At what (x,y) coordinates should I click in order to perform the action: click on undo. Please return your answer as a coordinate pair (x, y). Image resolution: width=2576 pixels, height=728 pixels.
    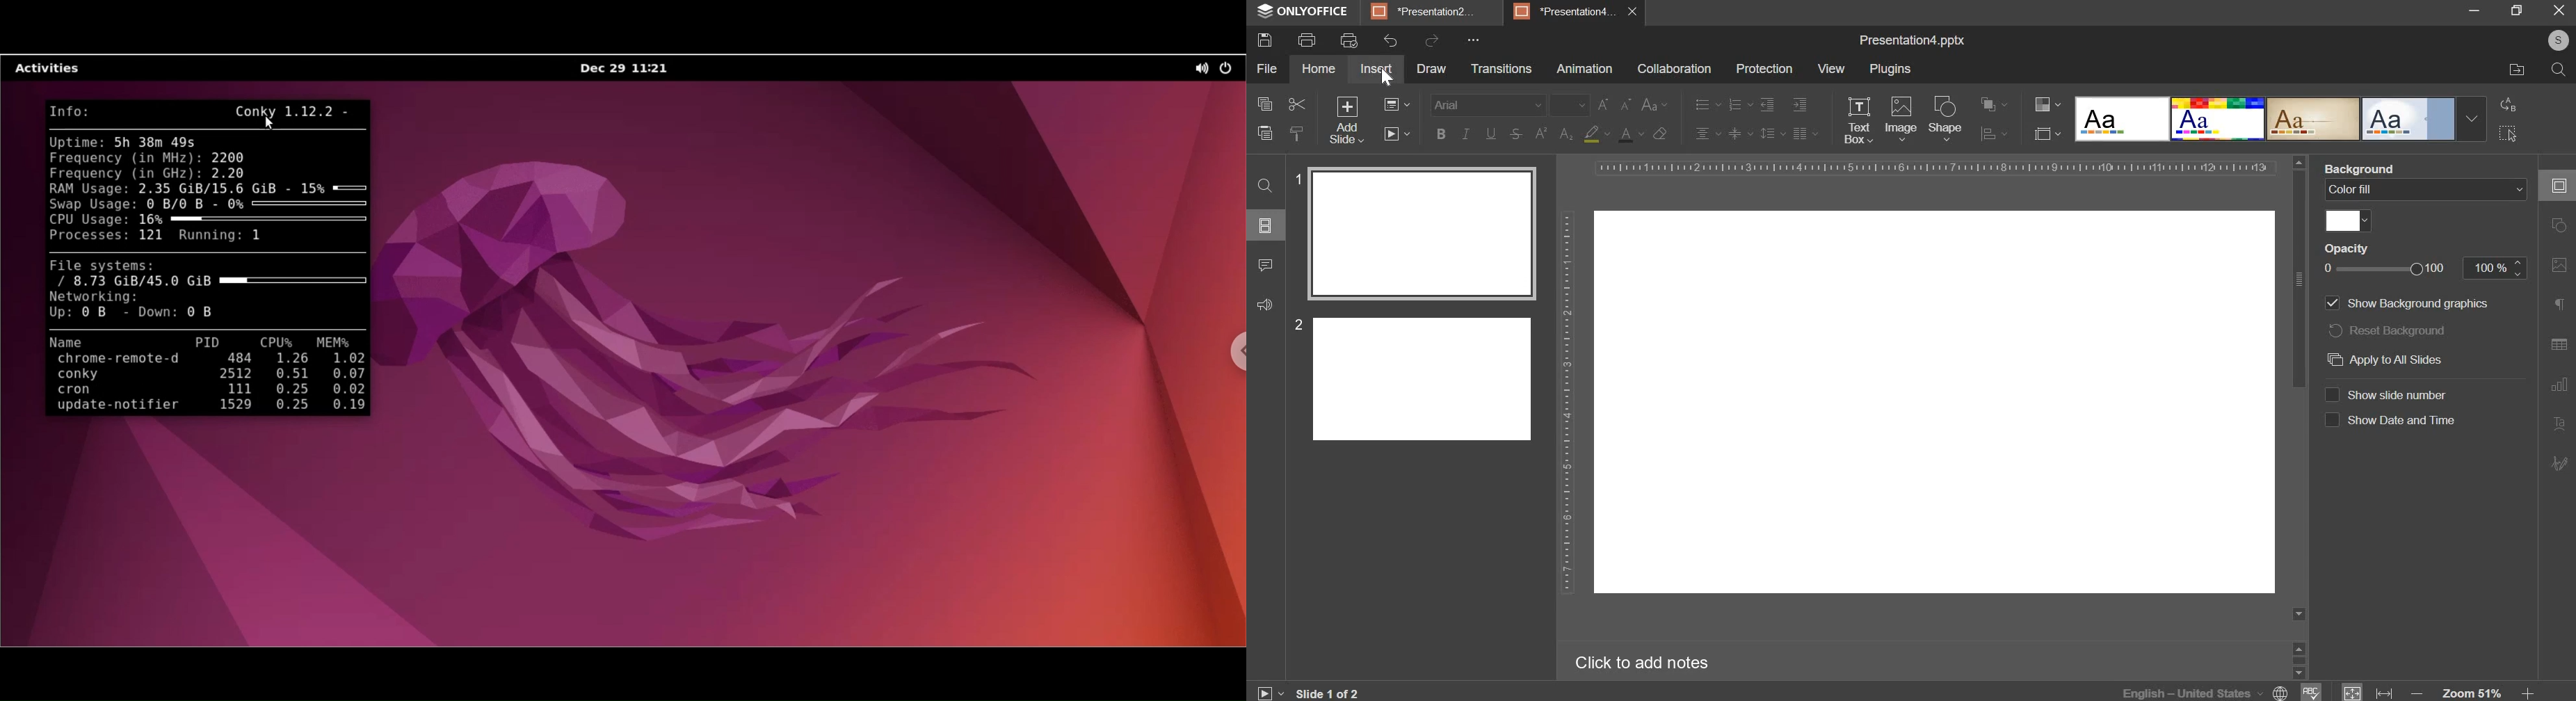
    Looking at the image, I should click on (1390, 40).